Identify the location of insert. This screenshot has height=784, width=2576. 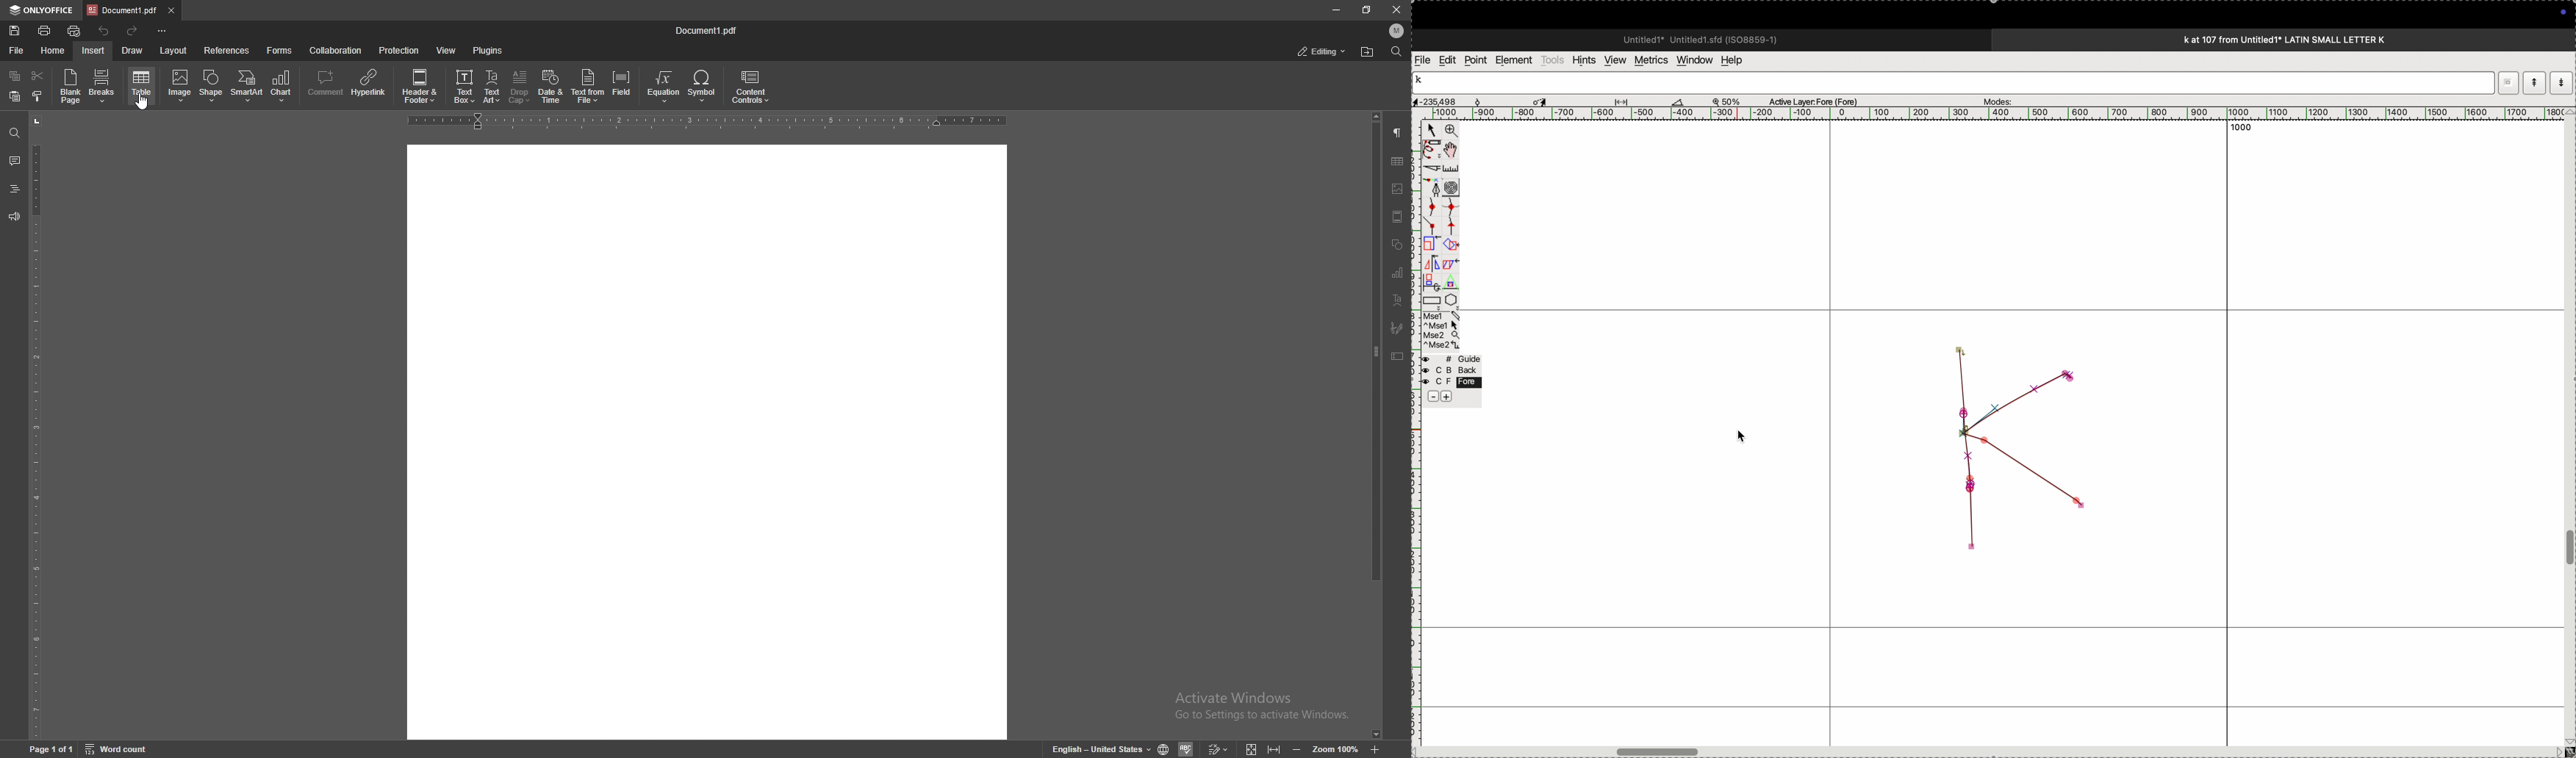
(93, 51).